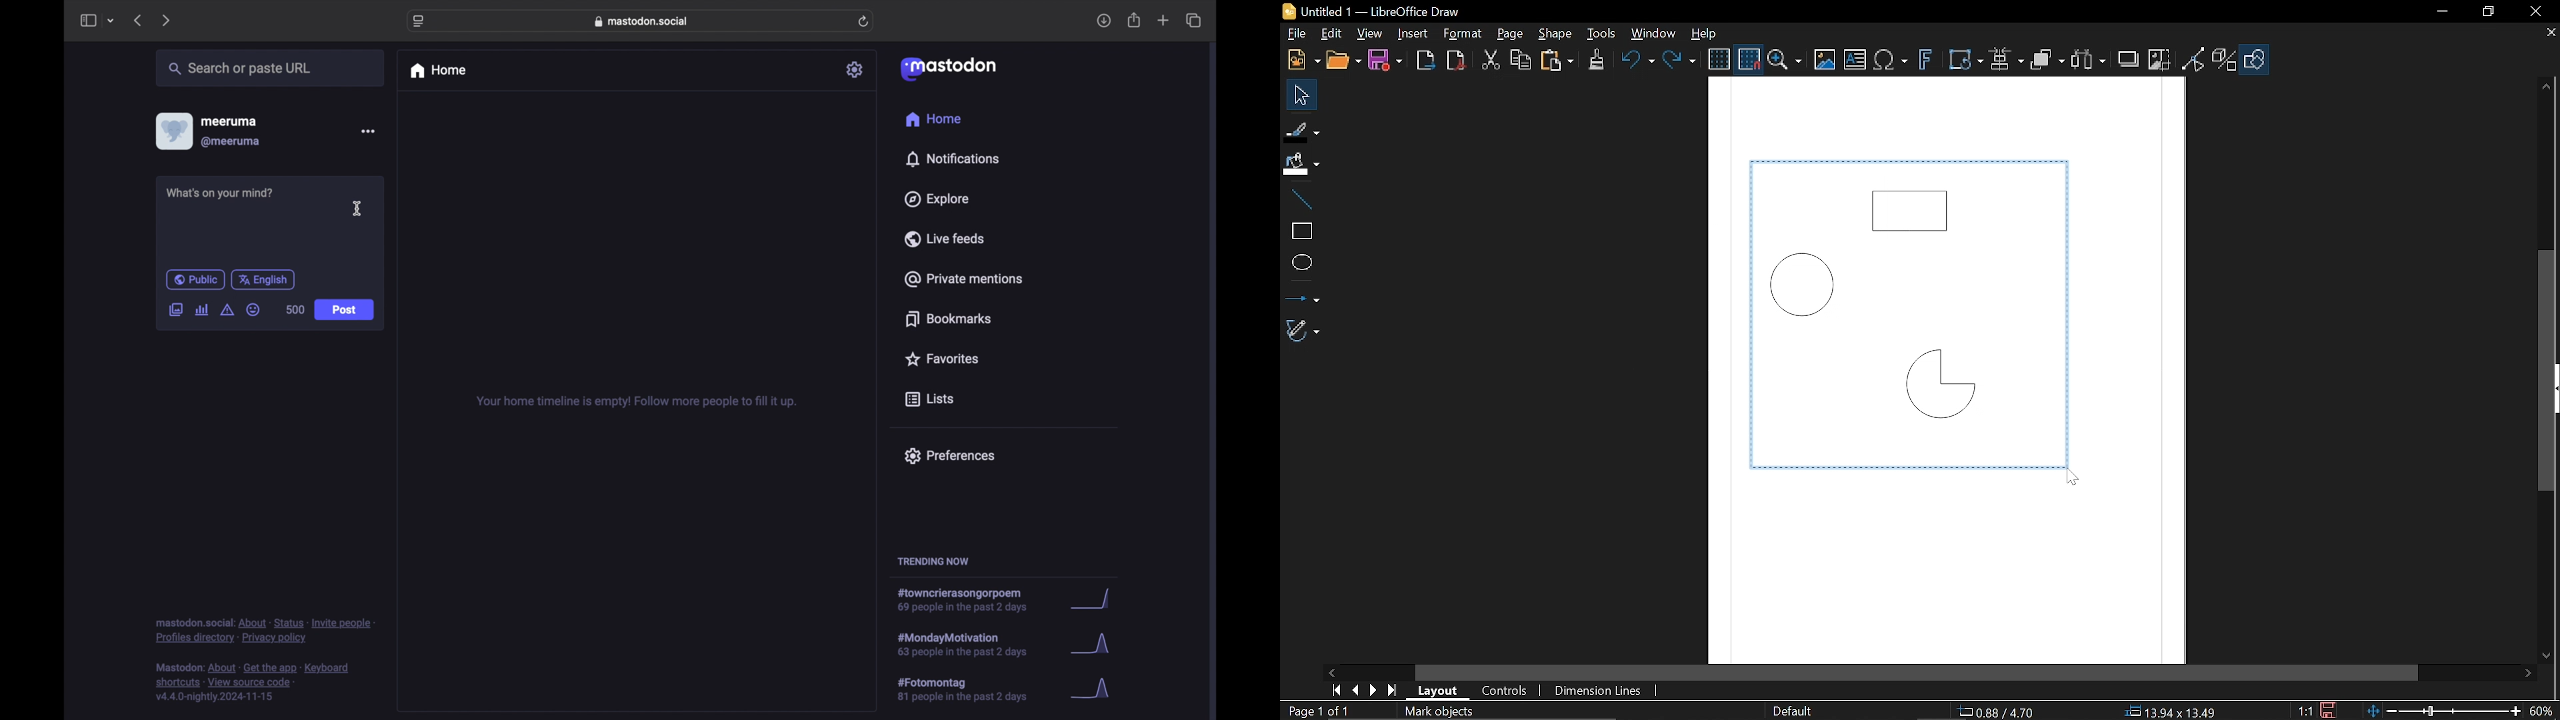  I want to click on explore, so click(935, 199).